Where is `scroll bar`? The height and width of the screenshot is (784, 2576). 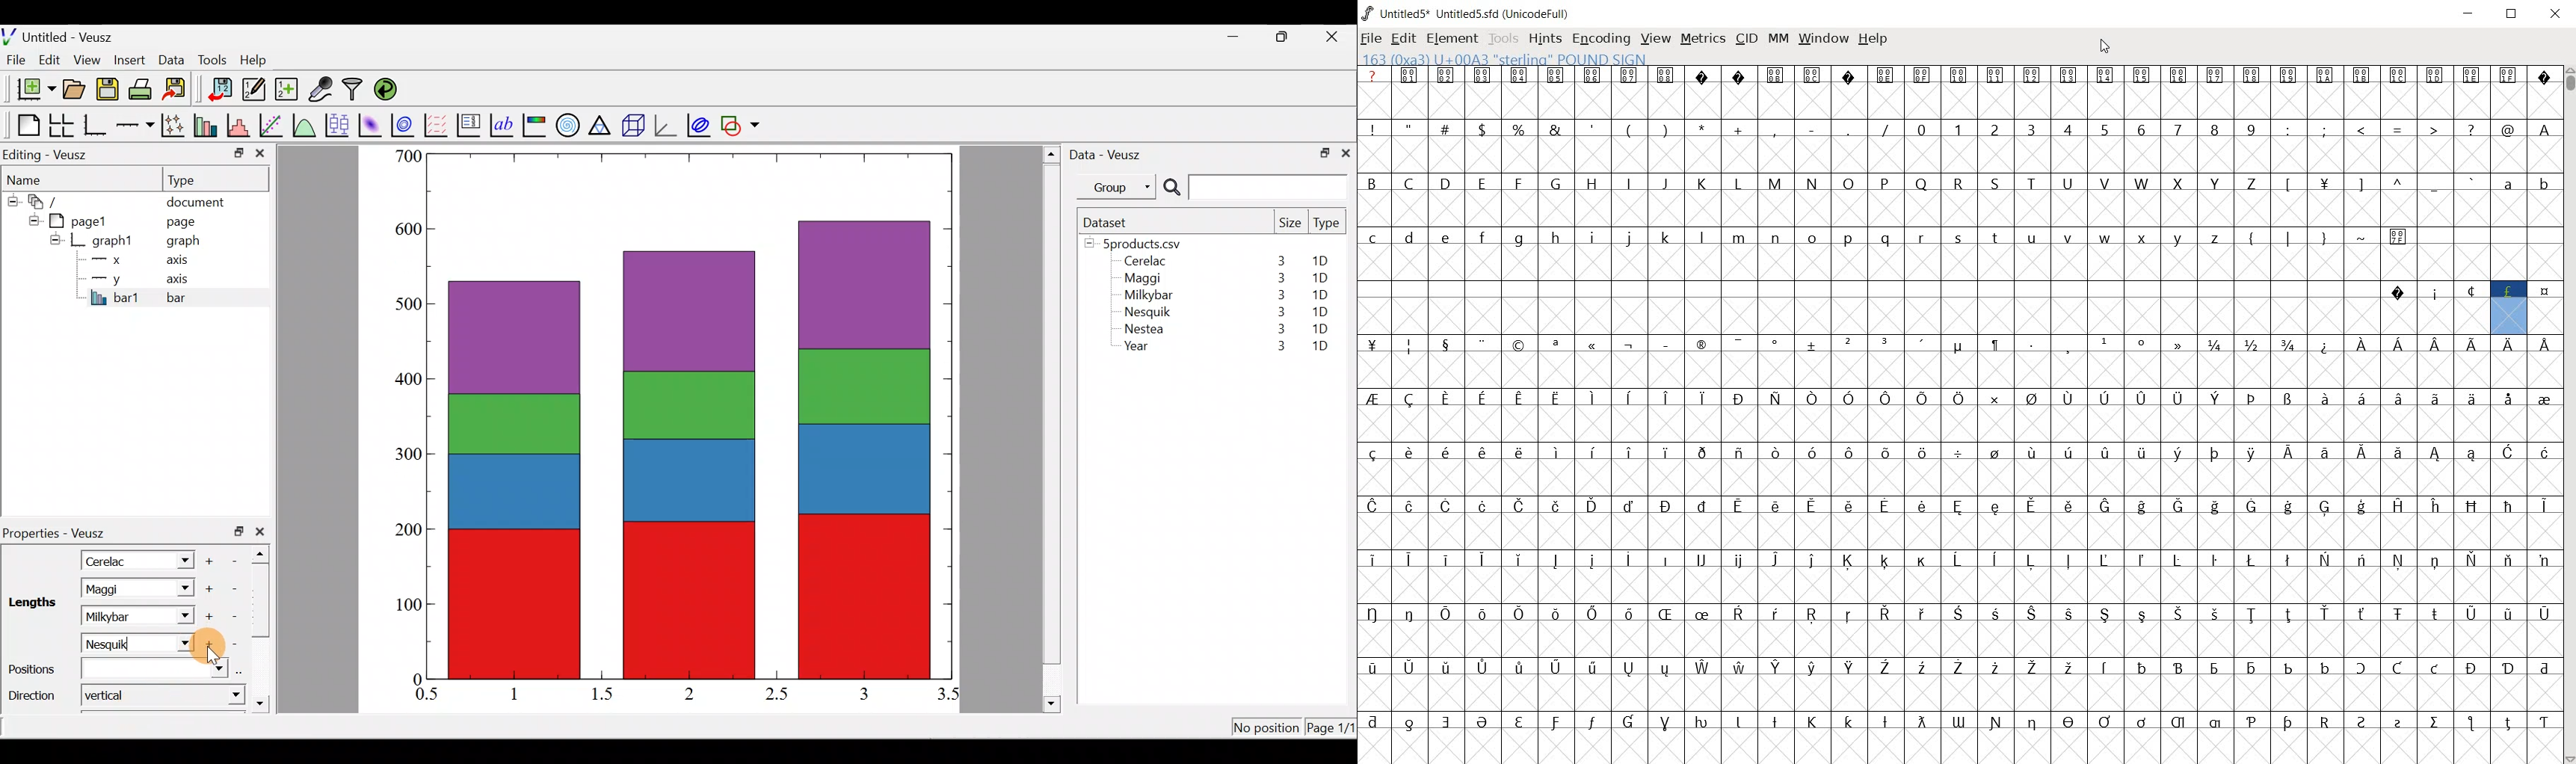 scroll bar is located at coordinates (1053, 427).